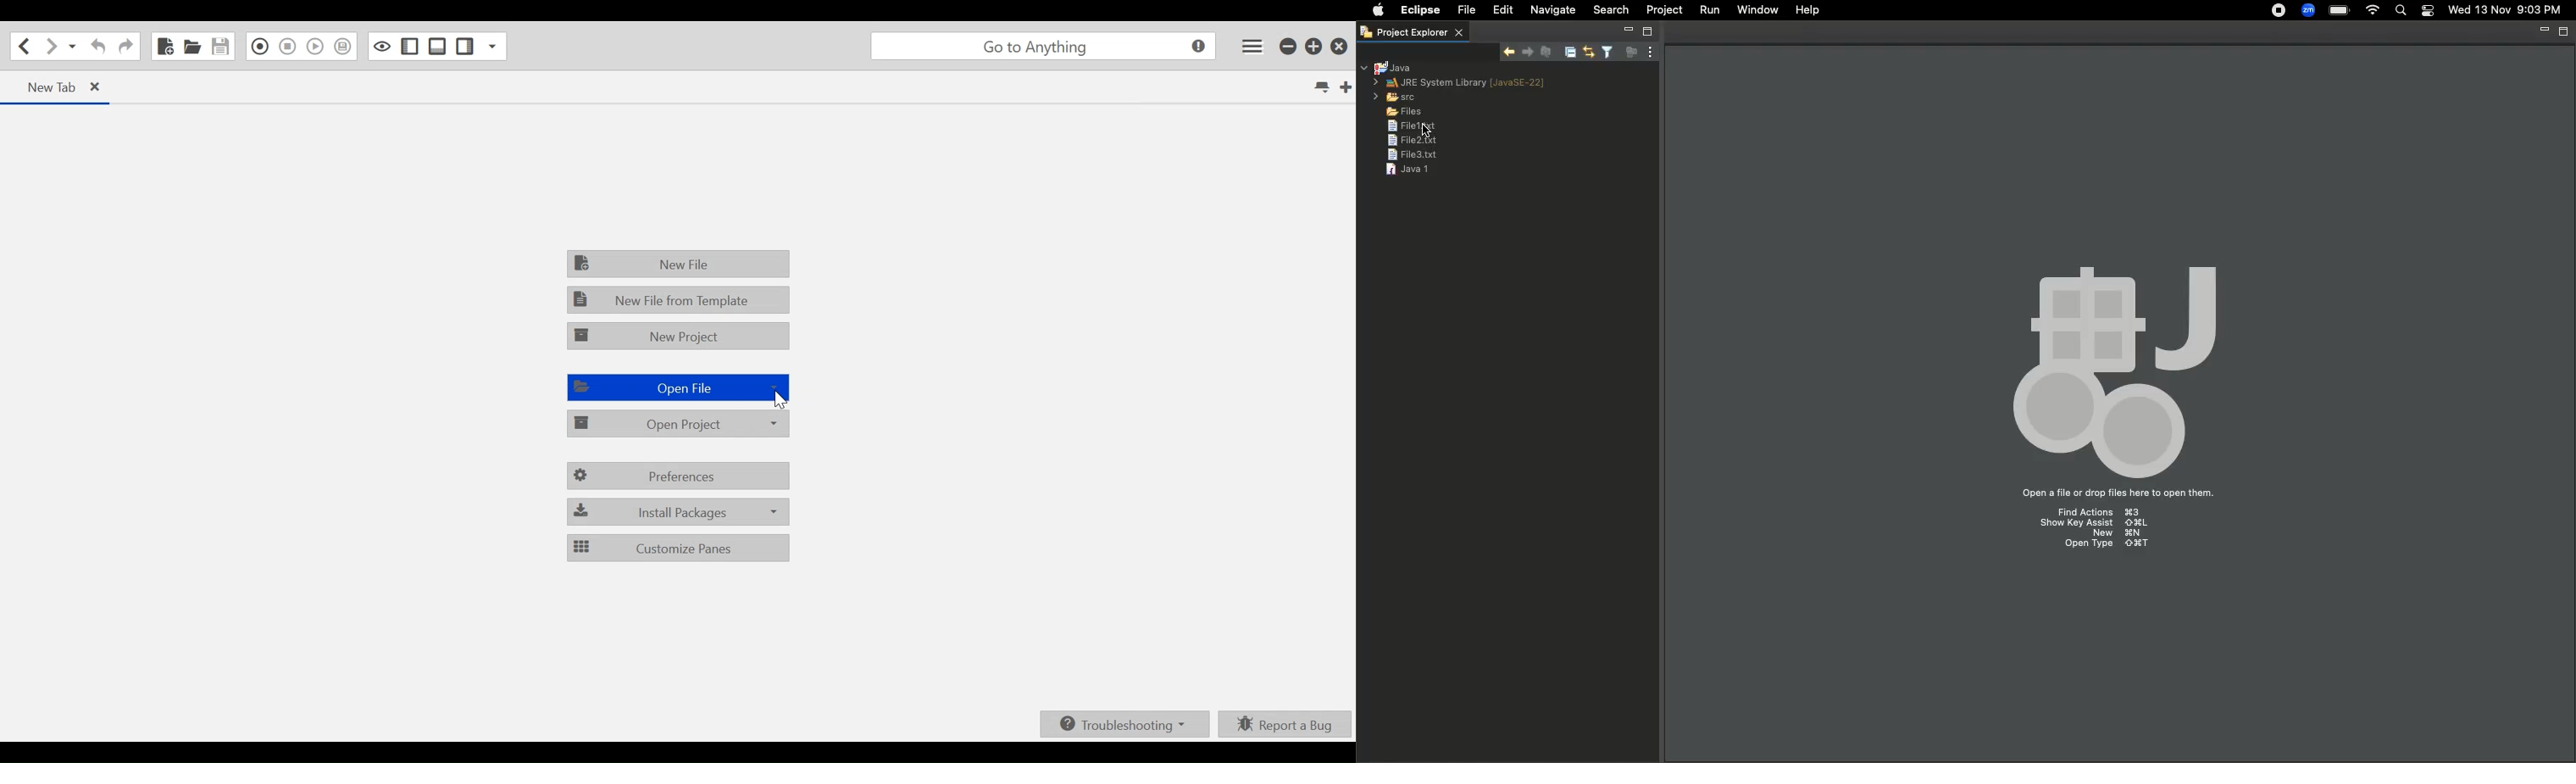  Describe the element at coordinates (1629, 53) in the screenshot. I see `Focus on active task` at that location.